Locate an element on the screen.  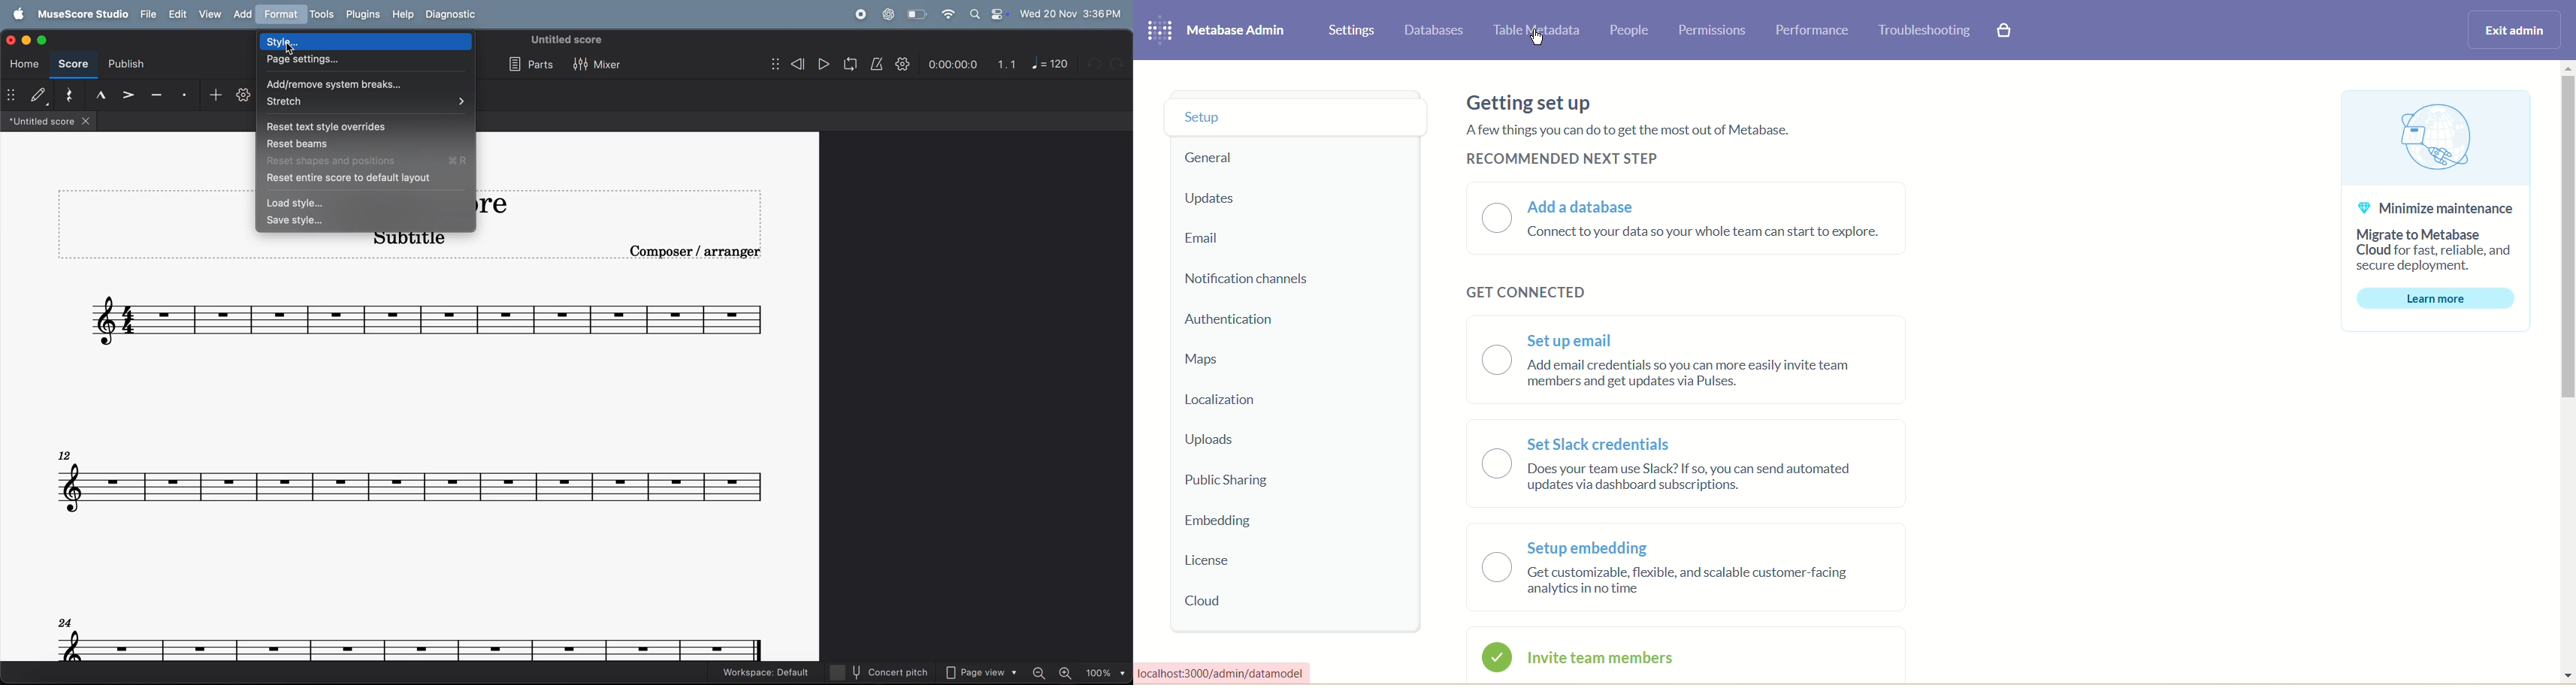
general is located at coordinates (1212, 158).